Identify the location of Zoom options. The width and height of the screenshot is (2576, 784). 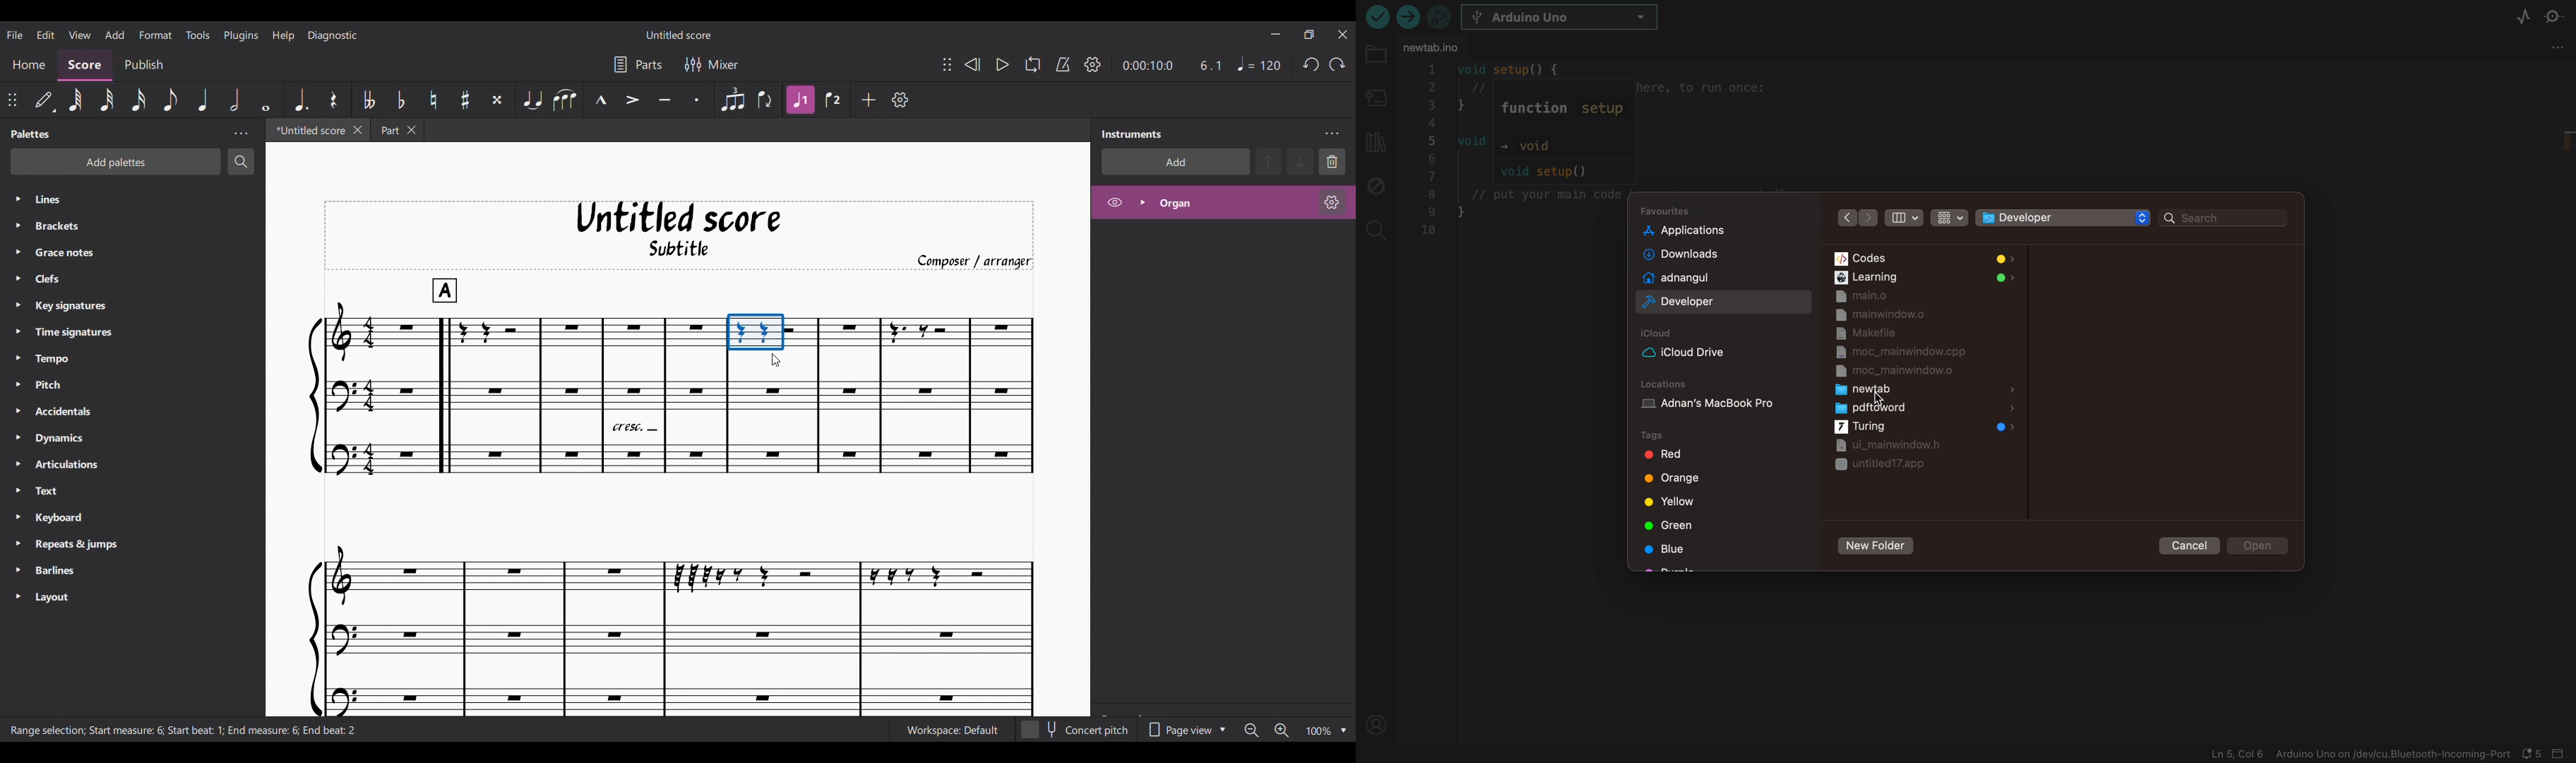
(1344, 731).